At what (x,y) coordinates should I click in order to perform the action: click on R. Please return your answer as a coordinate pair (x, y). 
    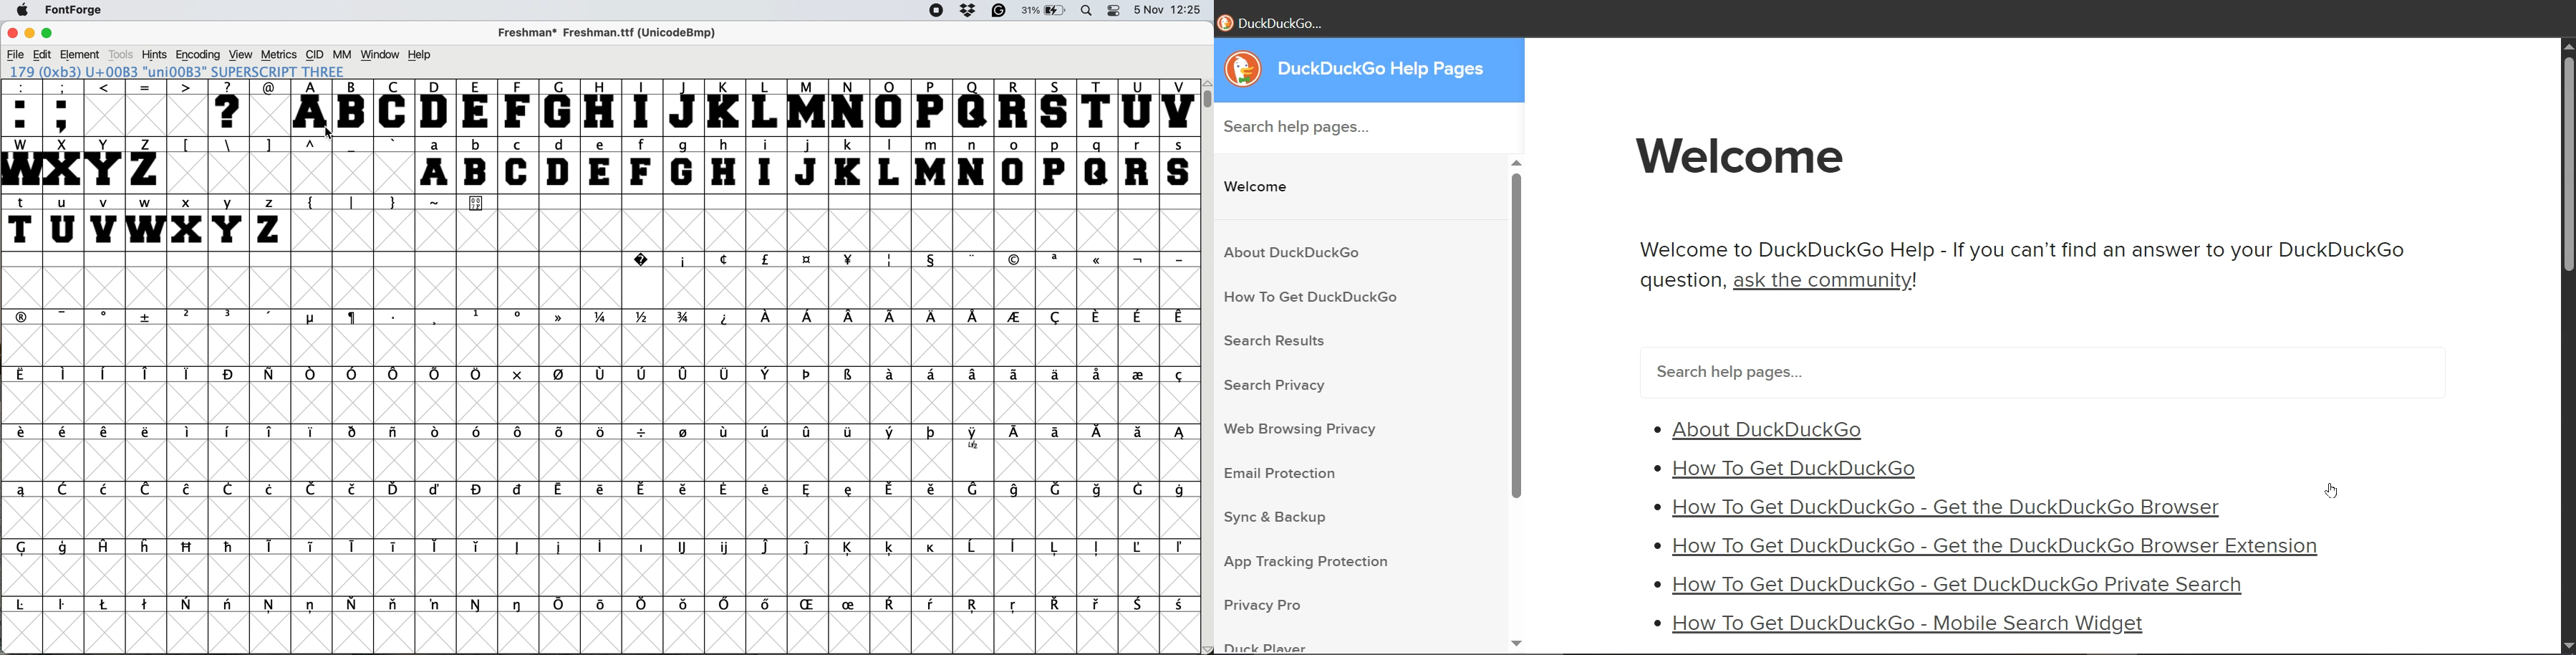
    Looking at the image, I should click on (1016, 107).